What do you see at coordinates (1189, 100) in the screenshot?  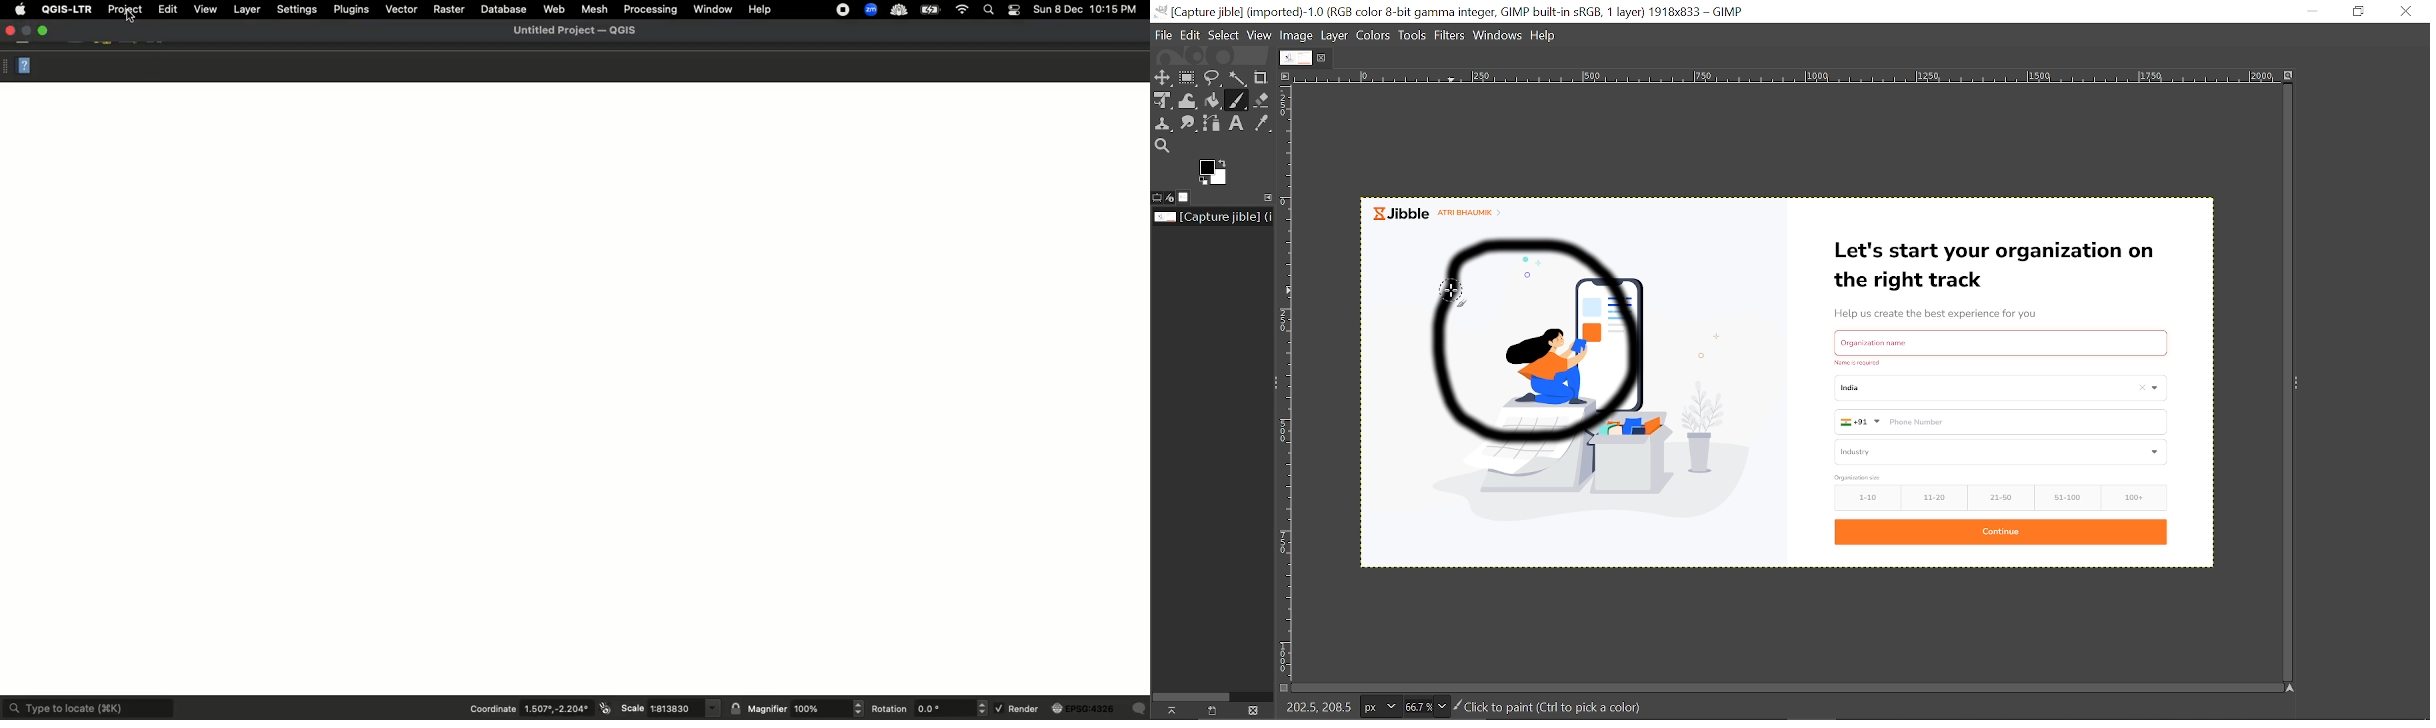 I see `Wrap transformation` at bounding box center [1189, 100].